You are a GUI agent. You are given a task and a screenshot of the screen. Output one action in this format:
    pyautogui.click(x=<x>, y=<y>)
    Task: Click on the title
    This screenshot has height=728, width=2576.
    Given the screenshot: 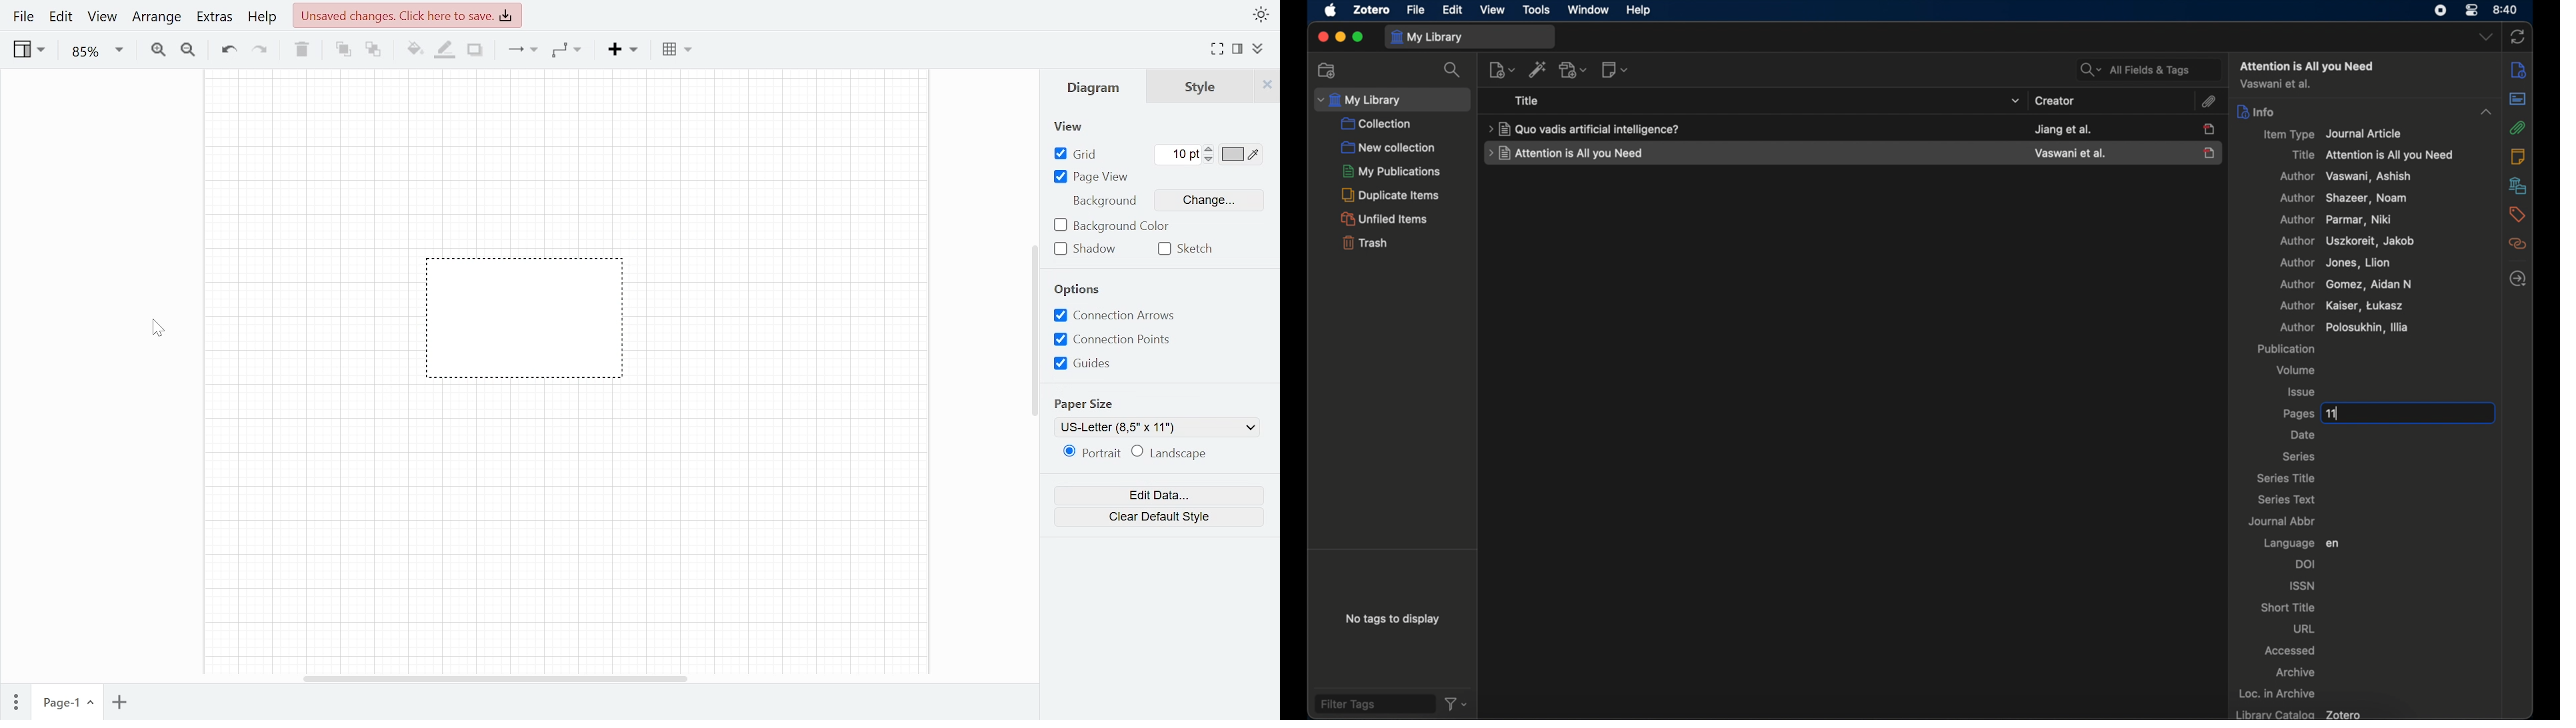 What is the action you would take?
    pyautogui.click(x=1527, y=101)
    